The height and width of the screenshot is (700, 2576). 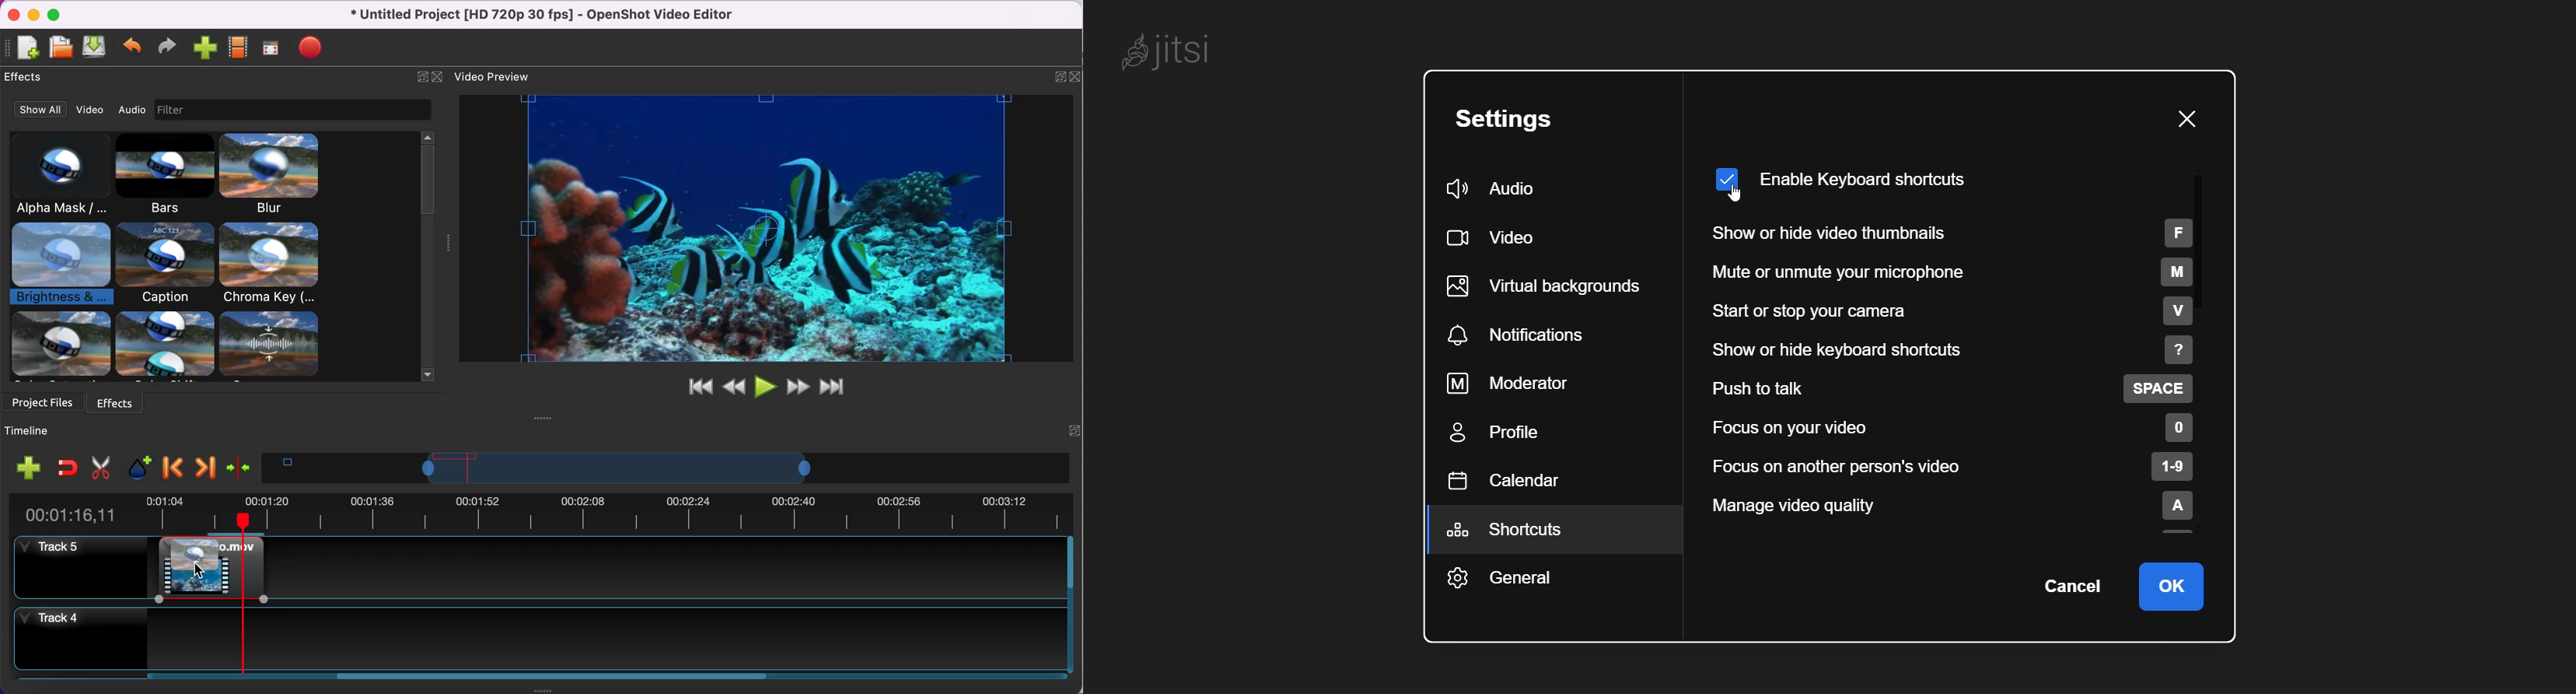 What do you see at coordinates (834, 387) in the screenshot?
I see `jump to end` at bounding box center [834, 387].